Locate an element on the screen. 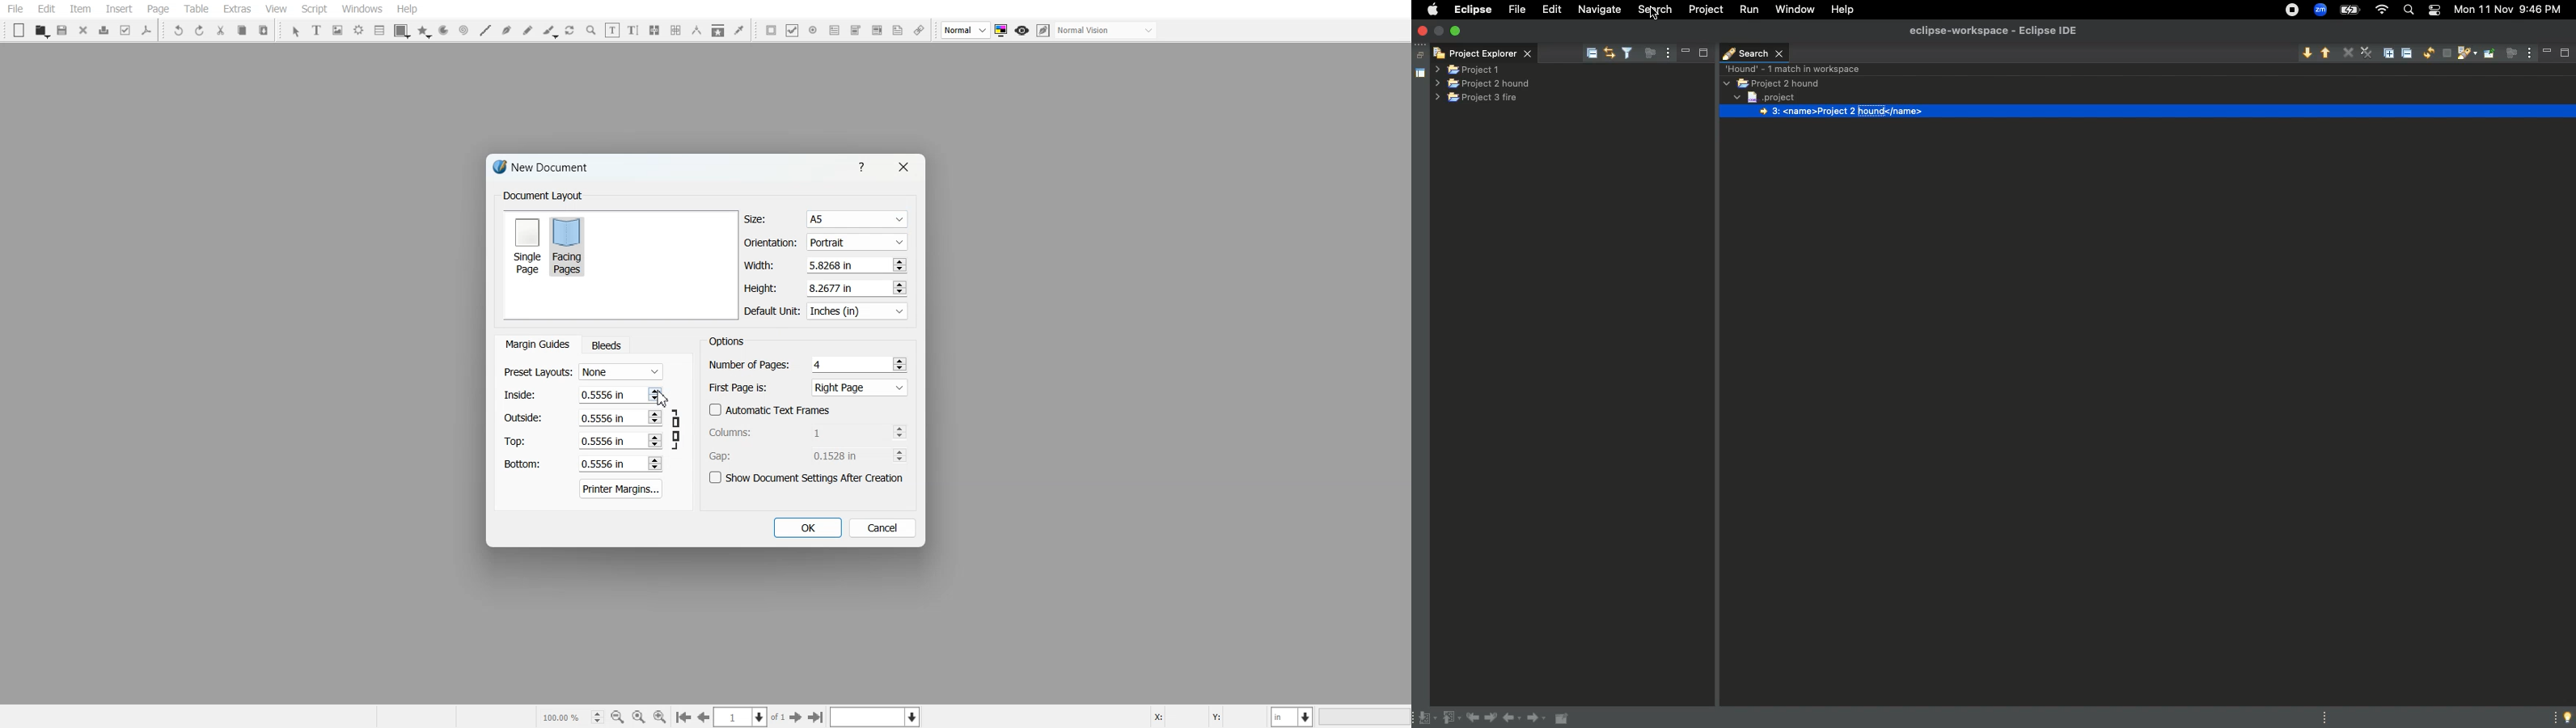 This screenshot has width=2576, height=728. Zoom in or Out is located at coordinates (591, 30).